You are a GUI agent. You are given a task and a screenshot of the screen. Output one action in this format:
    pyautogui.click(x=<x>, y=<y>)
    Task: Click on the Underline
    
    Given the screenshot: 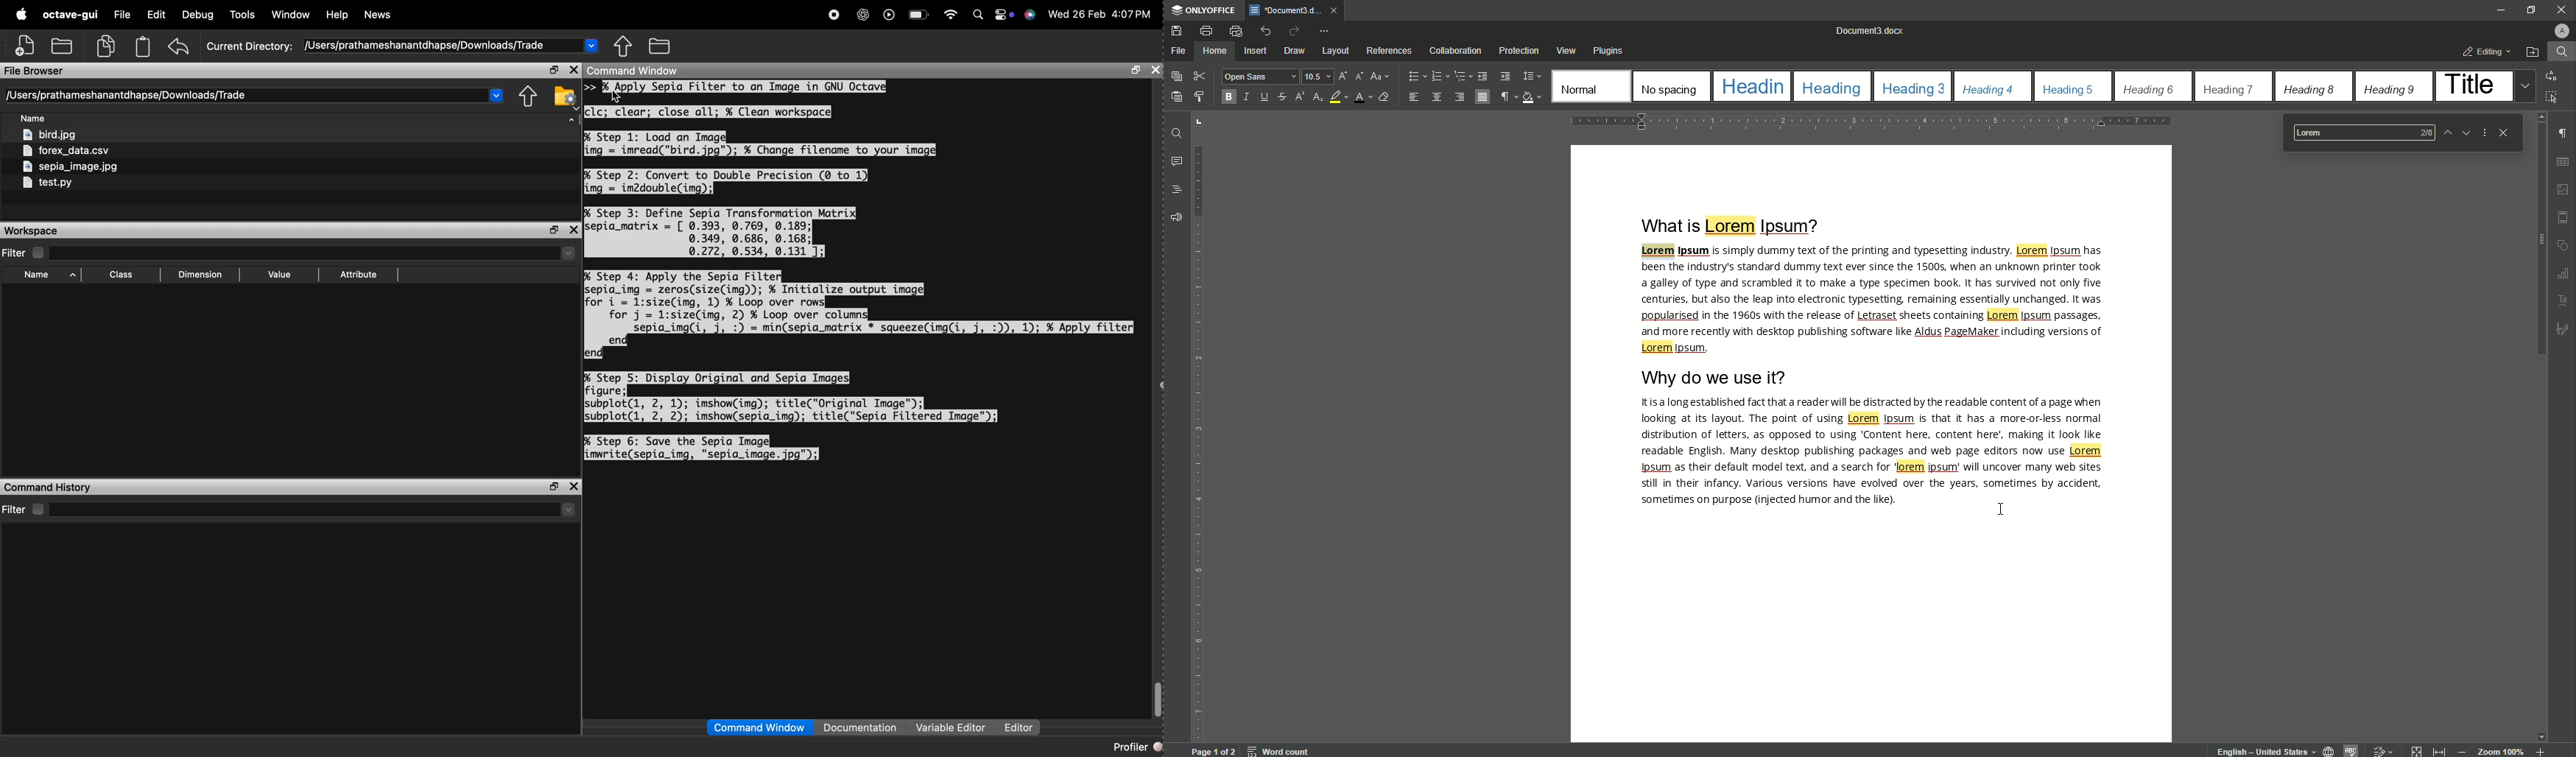 What is the action you would take?
    pyautogui.click(x=1265, y=96)
    